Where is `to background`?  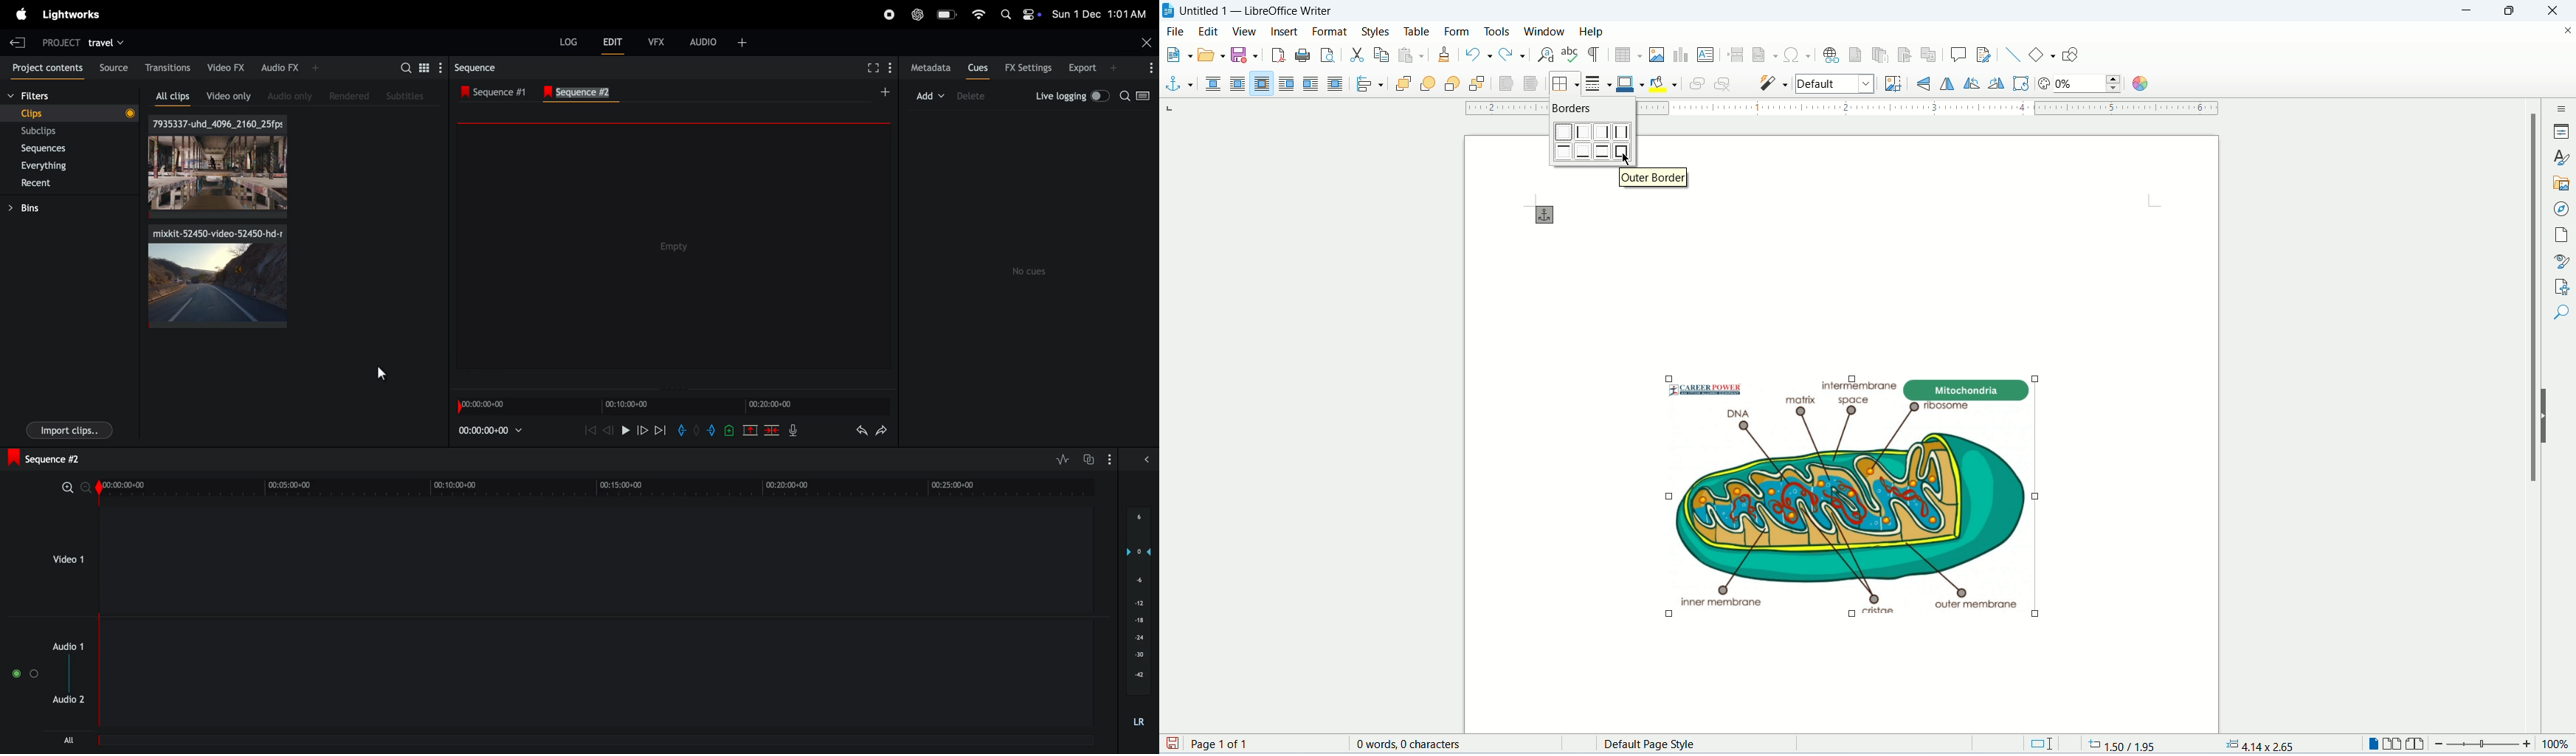
to background is located at coordinates (1532, 85).